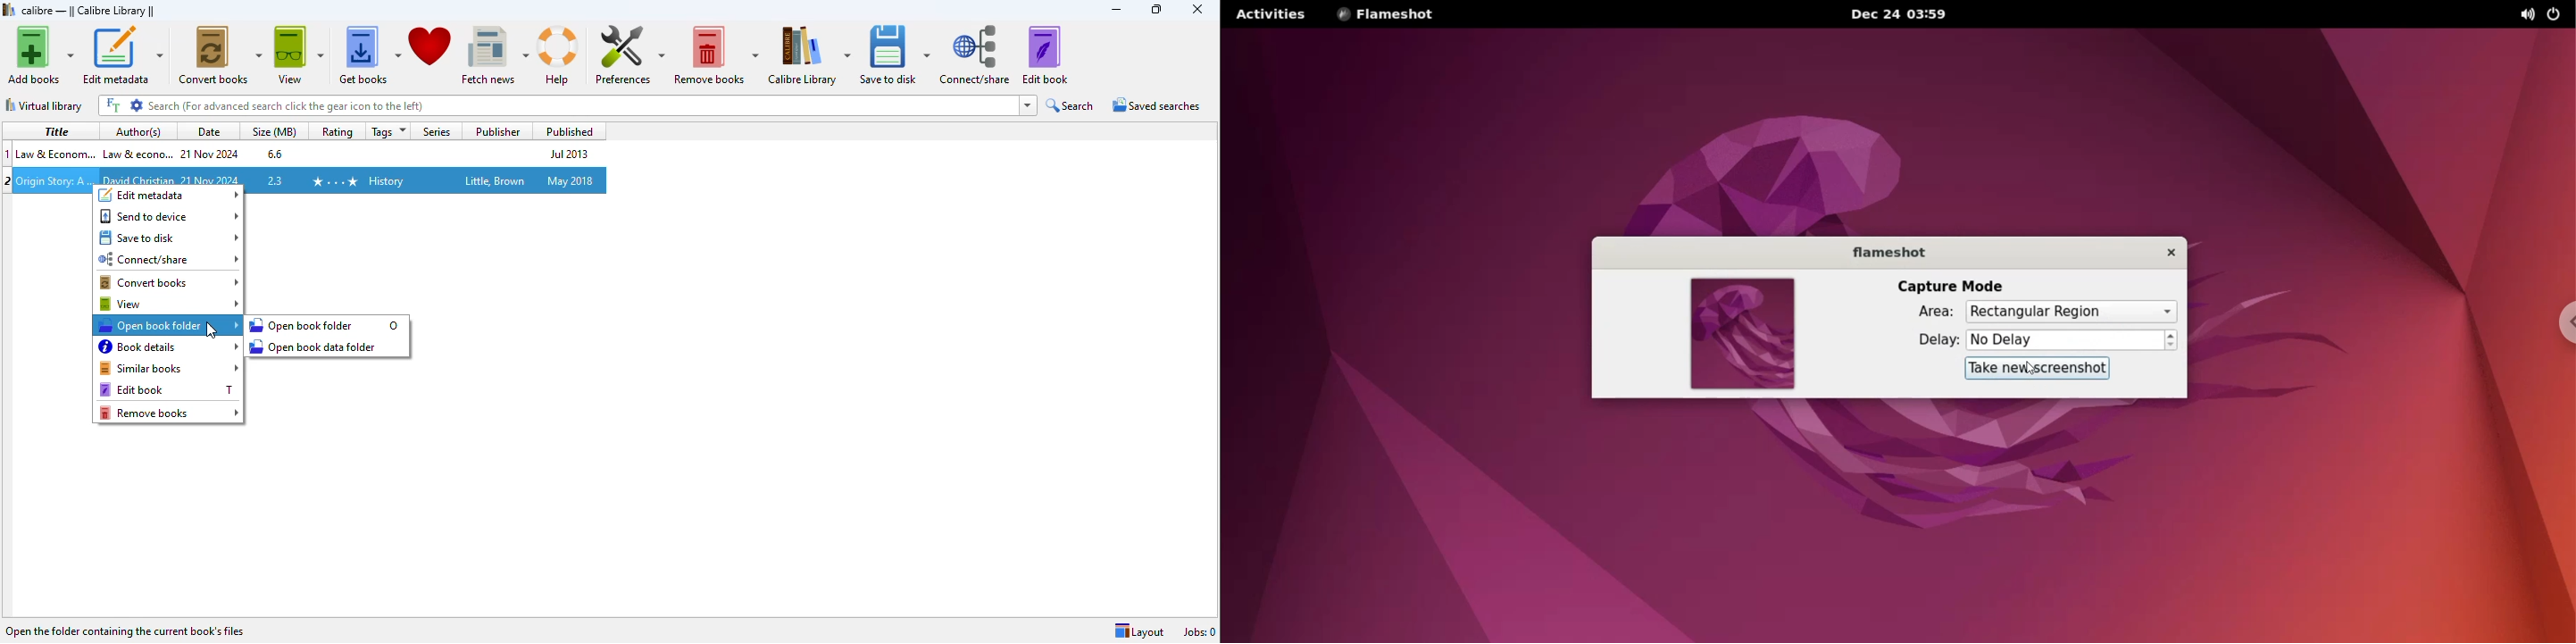  I want to click on connect/share, so click(975, 55).